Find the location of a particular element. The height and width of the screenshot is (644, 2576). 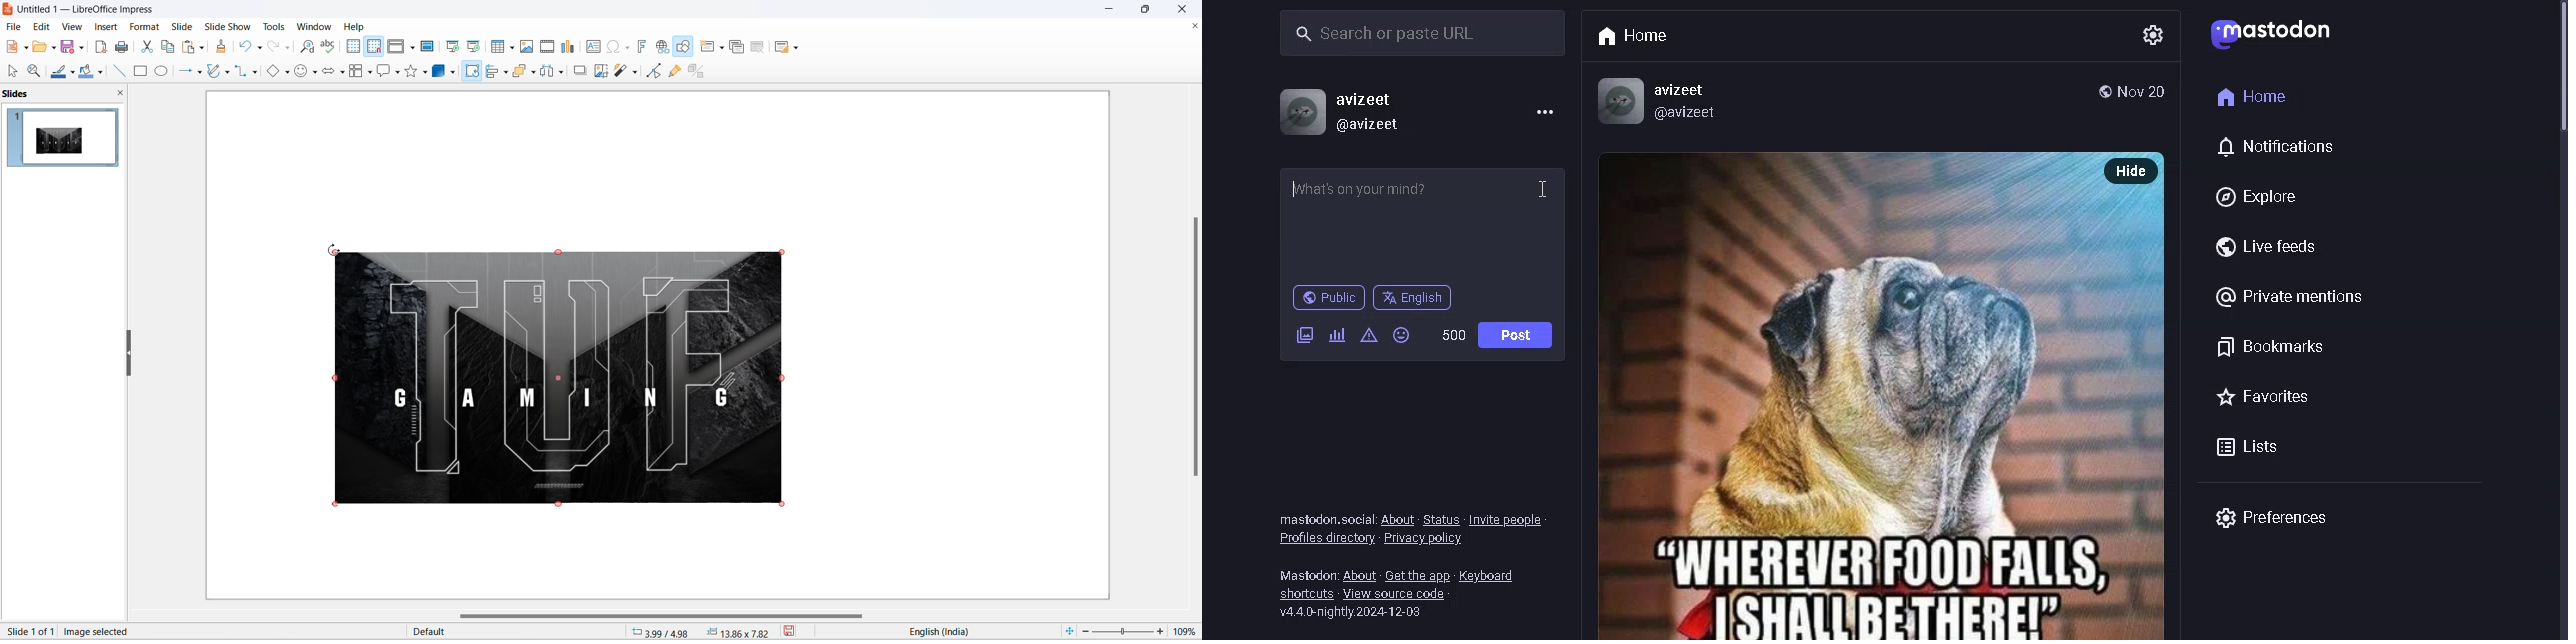

new slide options is located at coordinates (723, 48).